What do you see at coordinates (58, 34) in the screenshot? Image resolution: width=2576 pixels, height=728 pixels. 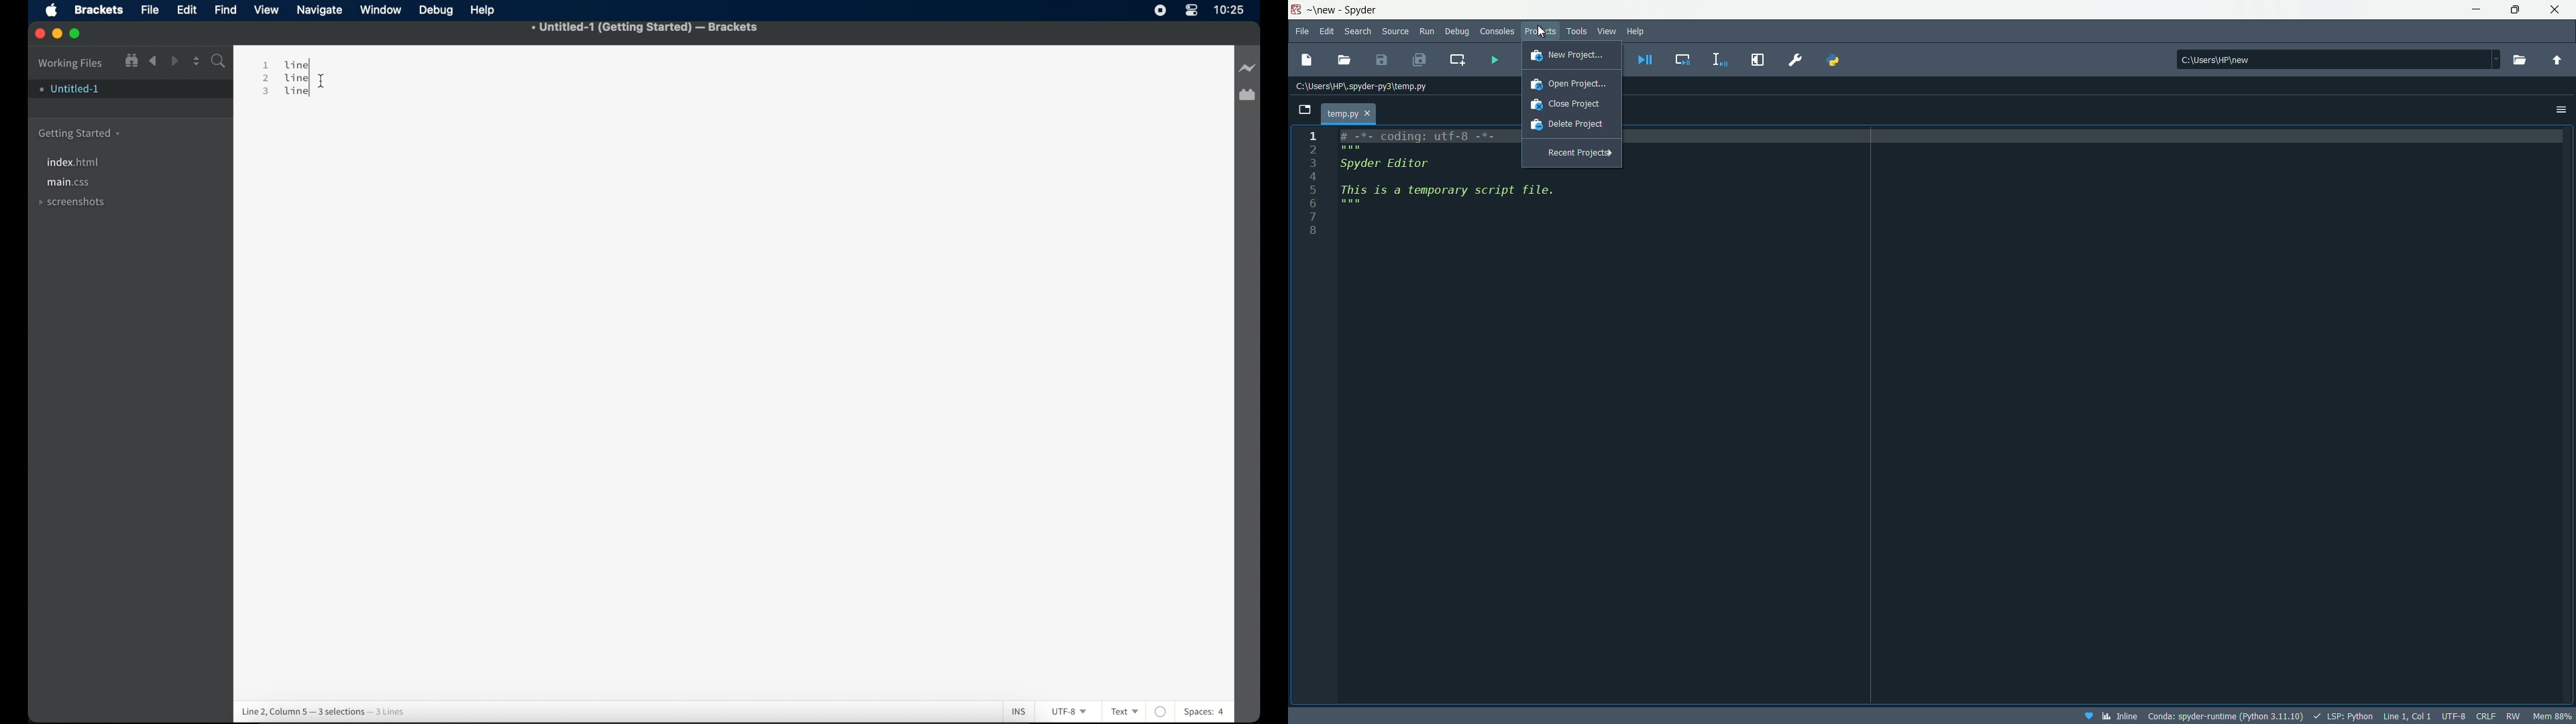 I see `minimize` at bounding box center [58, 34].